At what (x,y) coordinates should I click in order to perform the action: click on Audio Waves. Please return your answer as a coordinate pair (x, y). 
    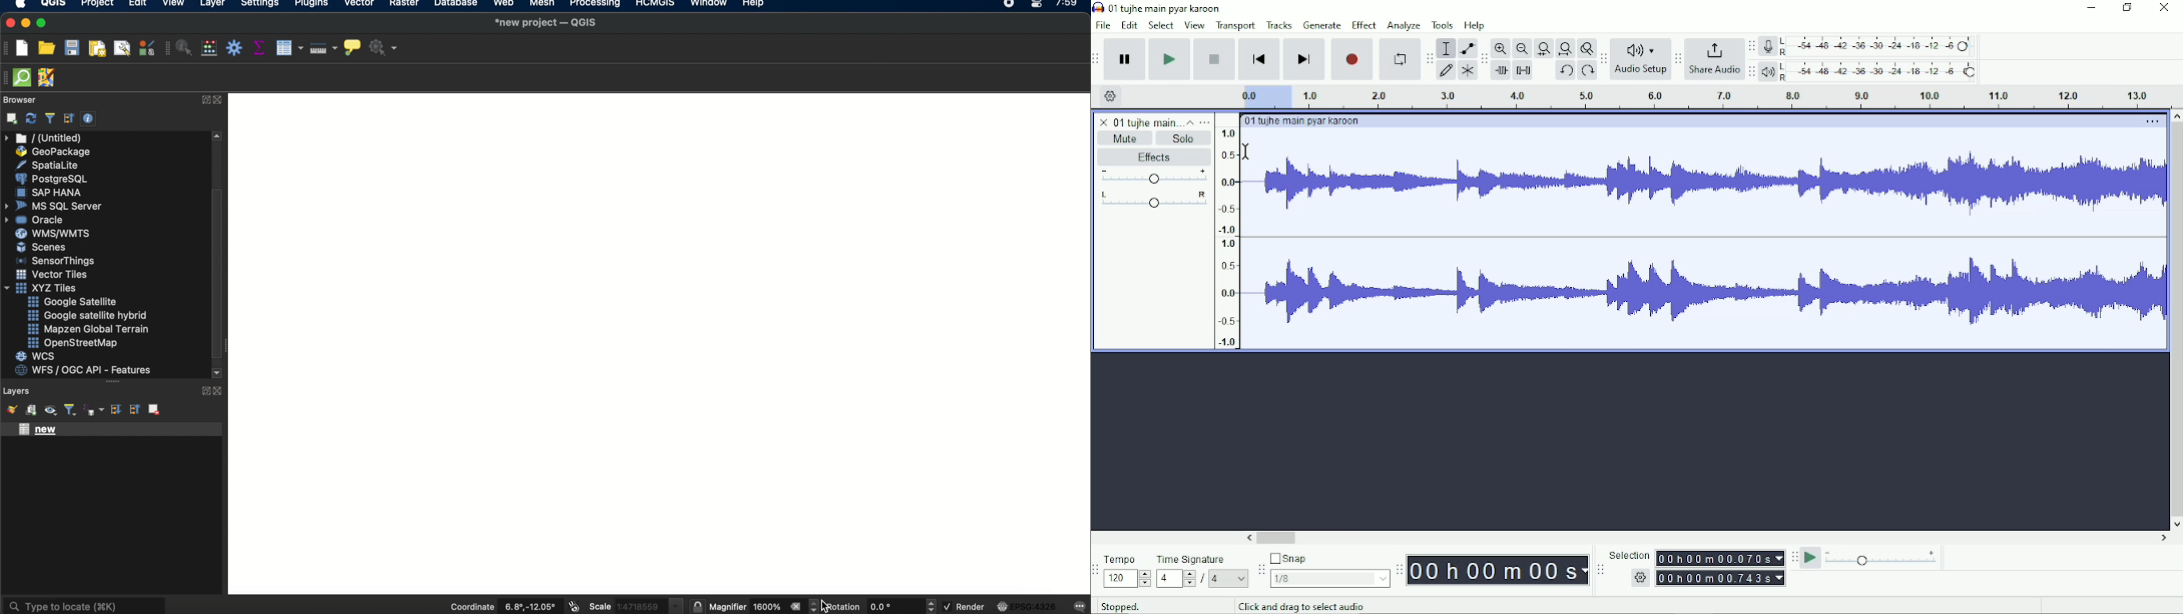
    Looking at the image, I should click on (1712, 187).